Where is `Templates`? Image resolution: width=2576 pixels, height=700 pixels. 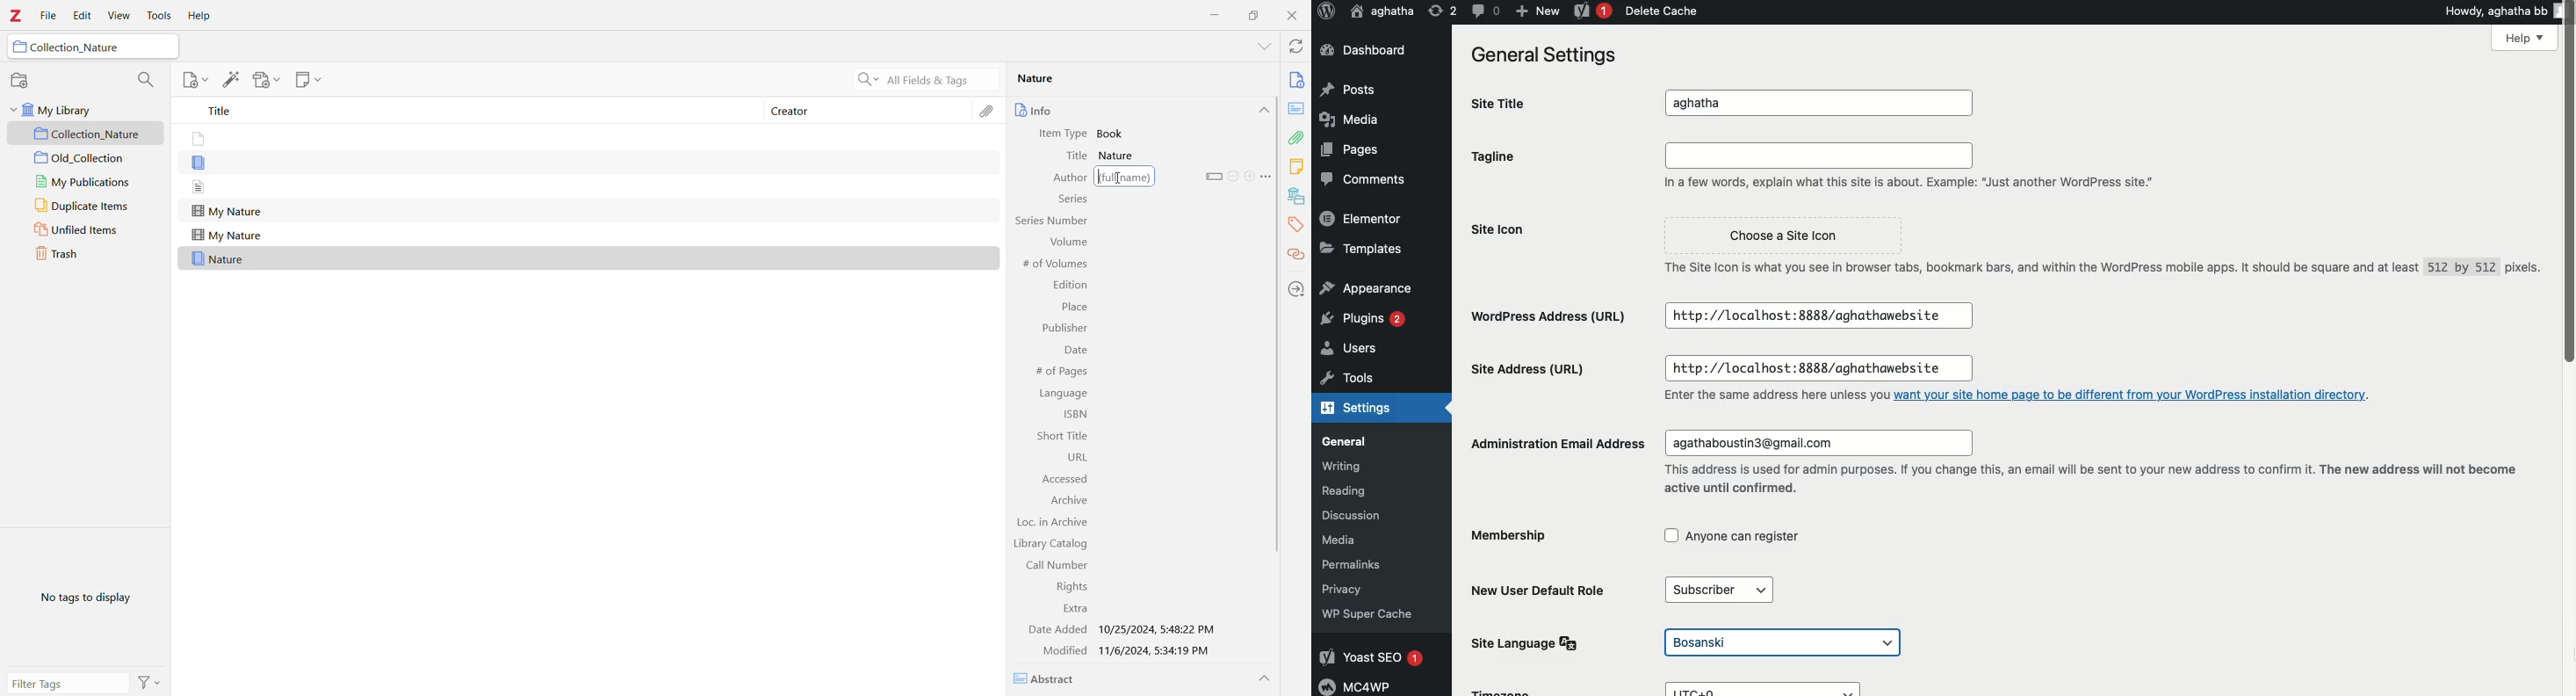
Templates is located at coordinates (1358, 248).